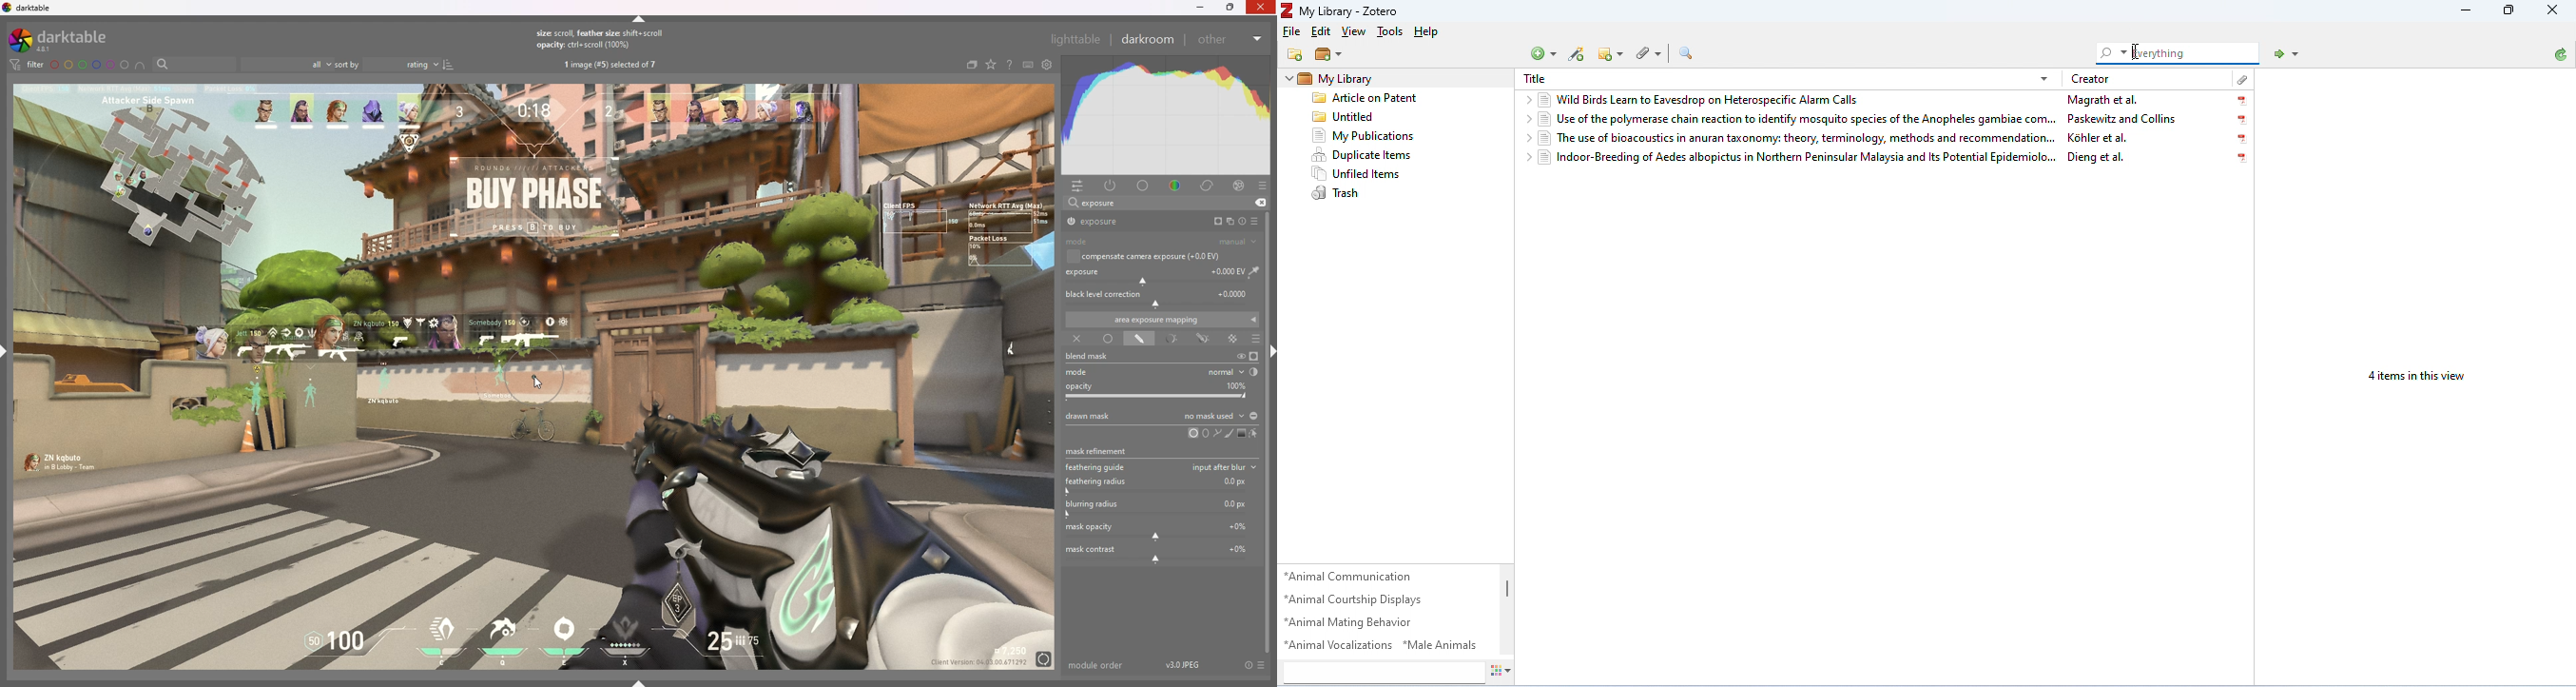  I want to click on presets, so click(1256, 221).